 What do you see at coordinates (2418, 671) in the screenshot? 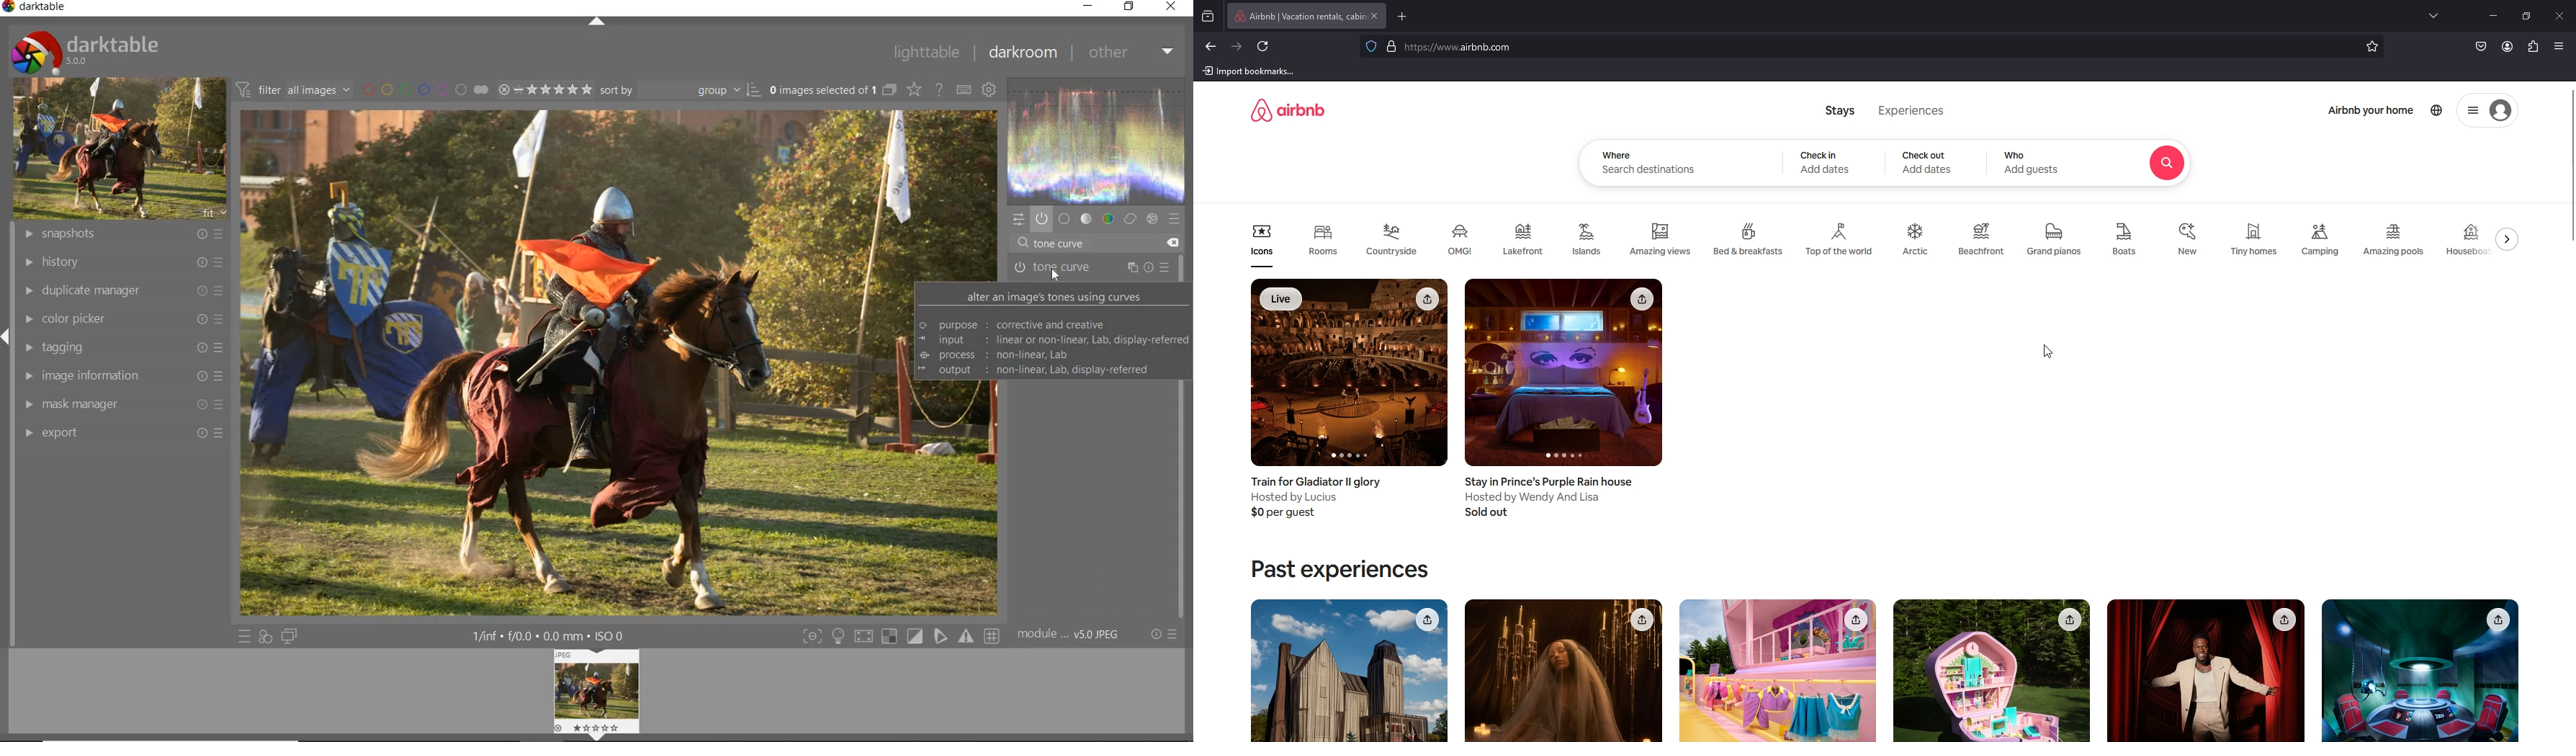
I see `image` at bounding box center [2418, 671].